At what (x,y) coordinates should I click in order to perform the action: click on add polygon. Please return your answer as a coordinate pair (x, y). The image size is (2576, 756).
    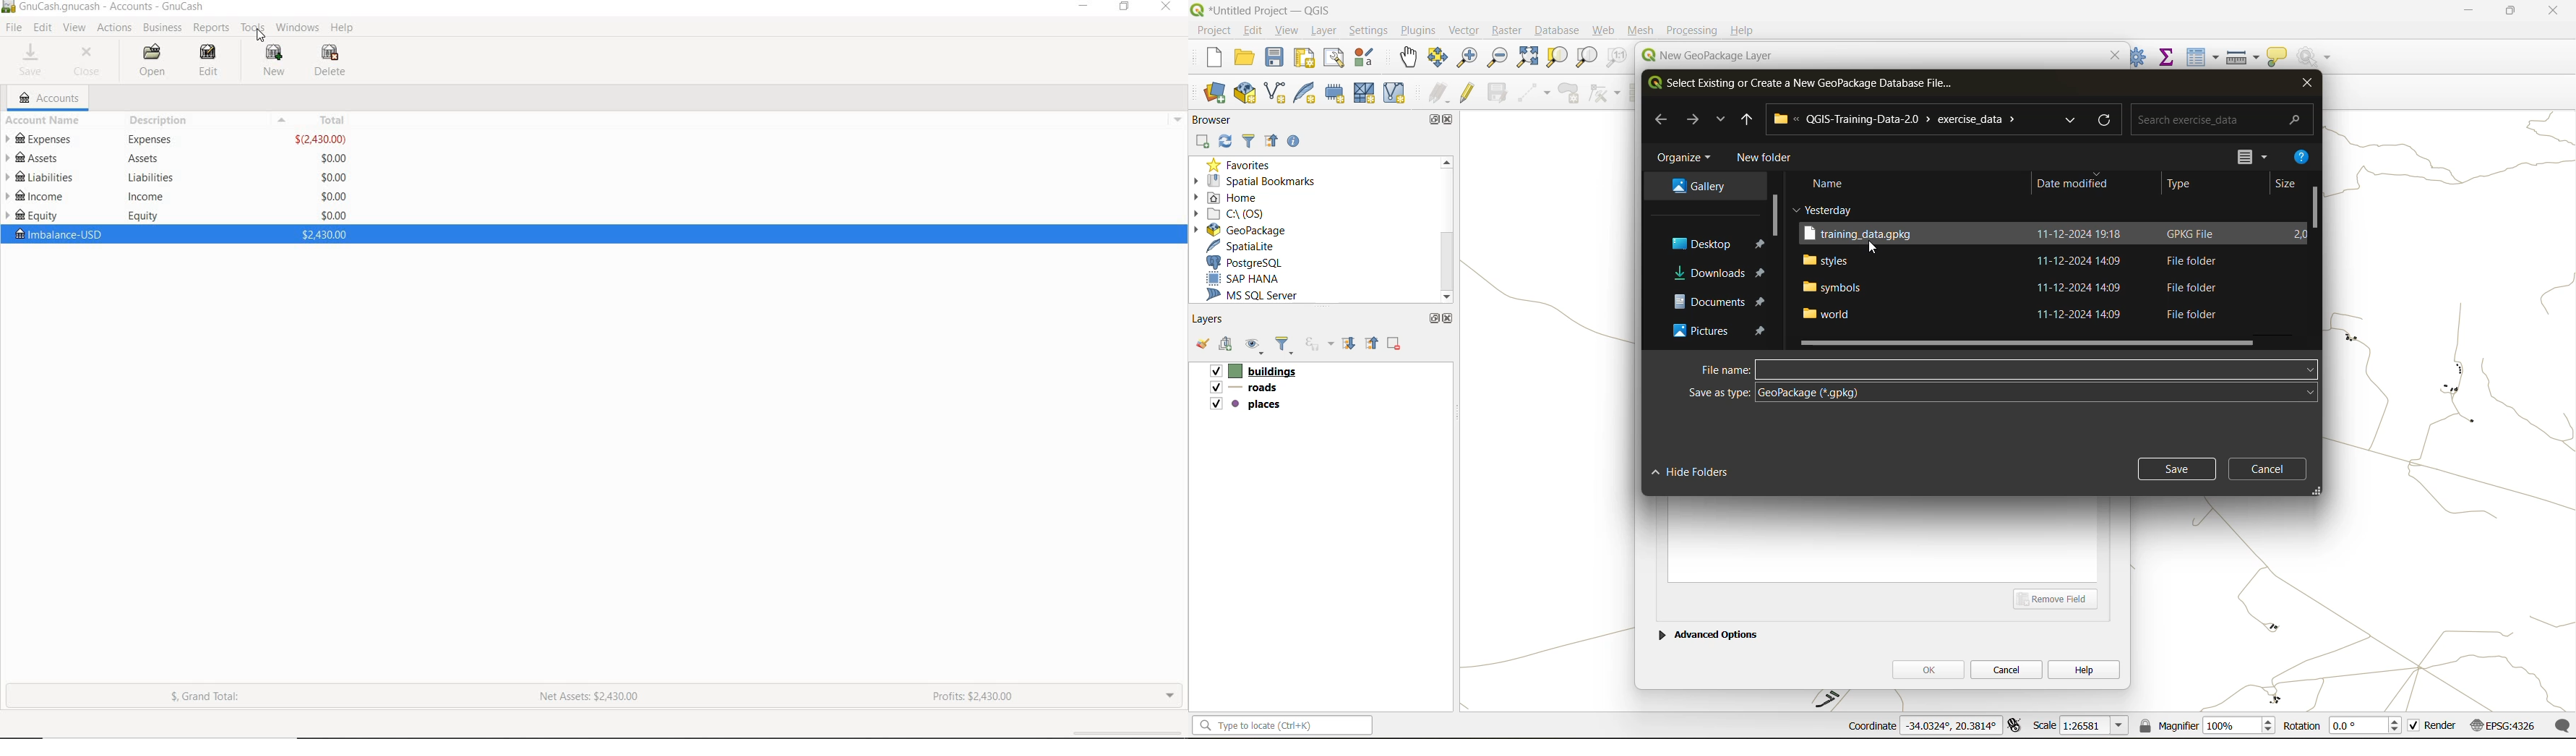
    Looking at the image, I should click on (1571, 97).